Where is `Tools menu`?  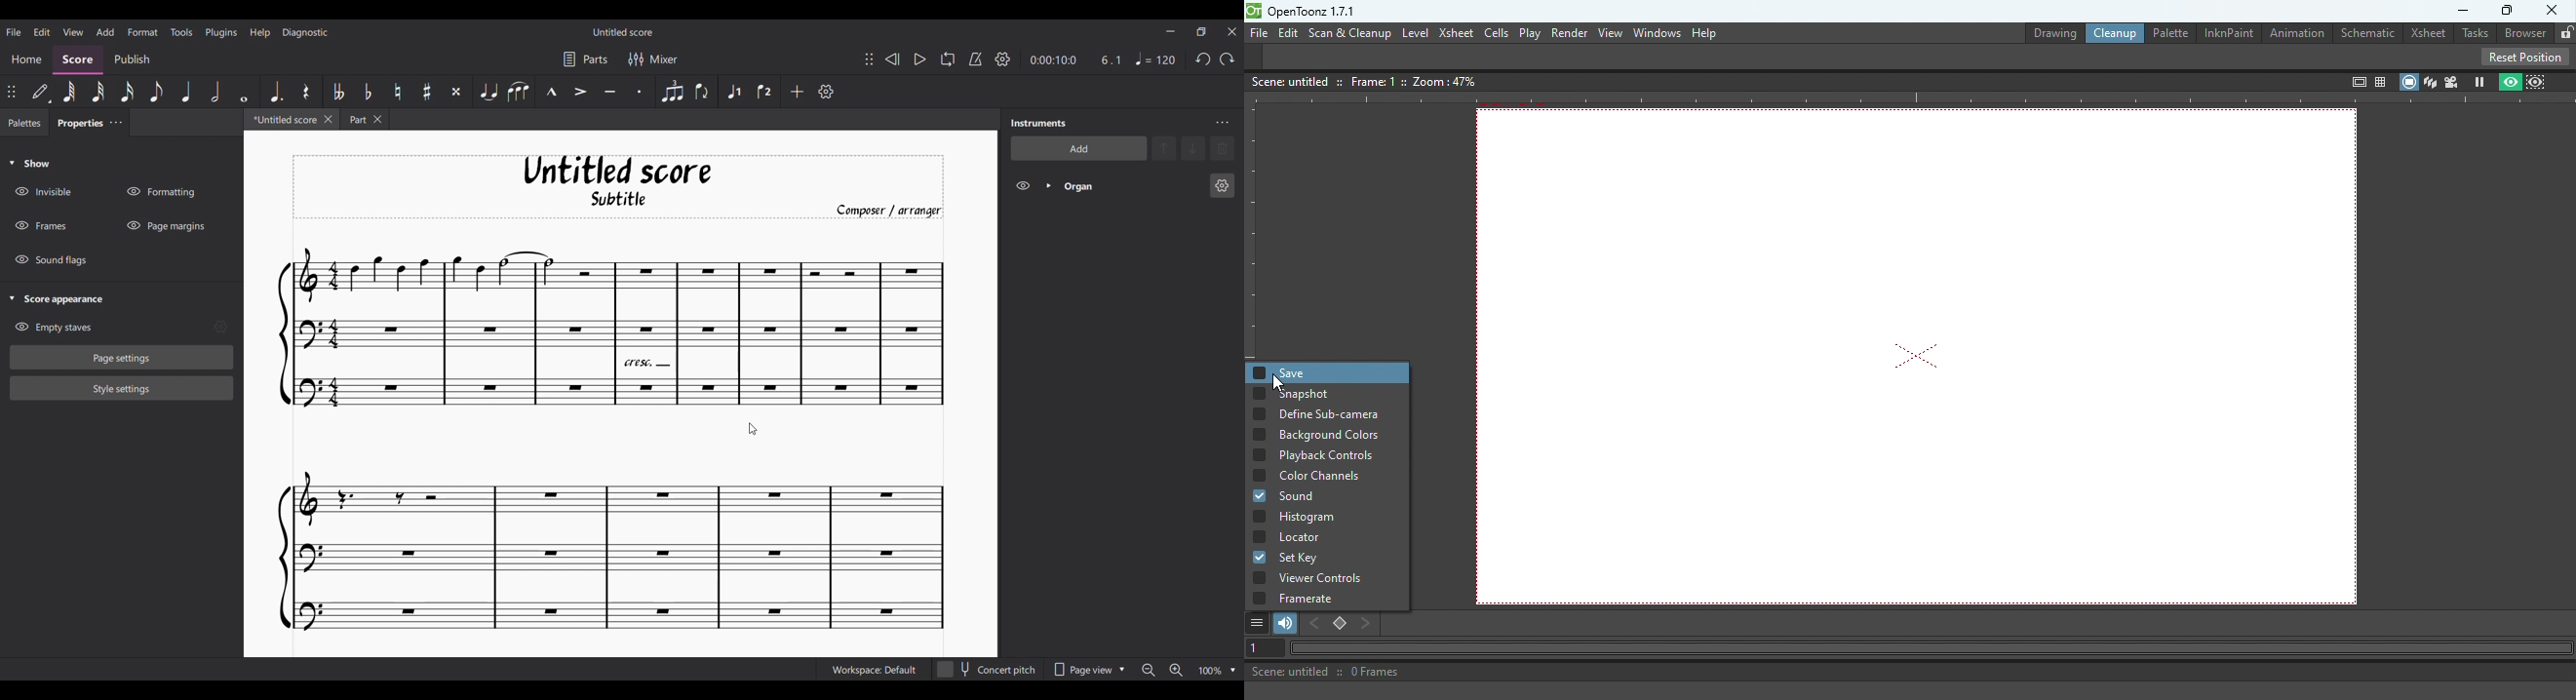 Tools menu is located at coordinates (181, 31).